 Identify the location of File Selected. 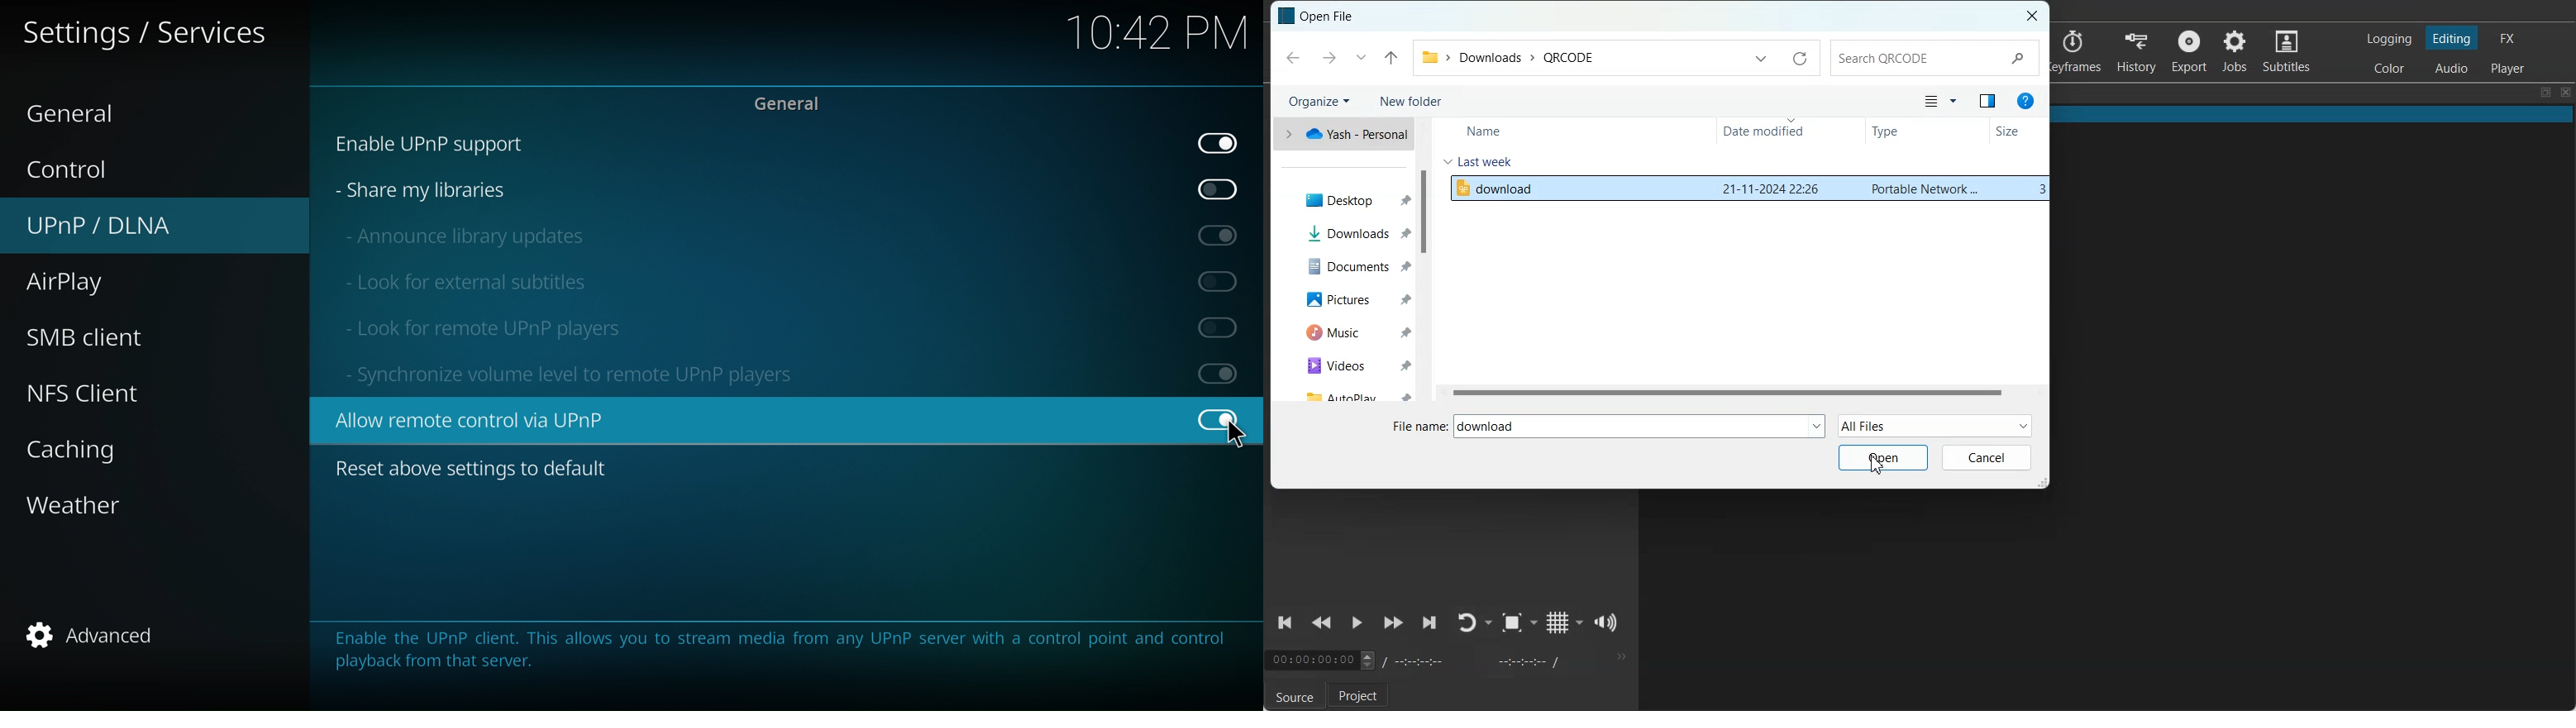
(1643, 426).